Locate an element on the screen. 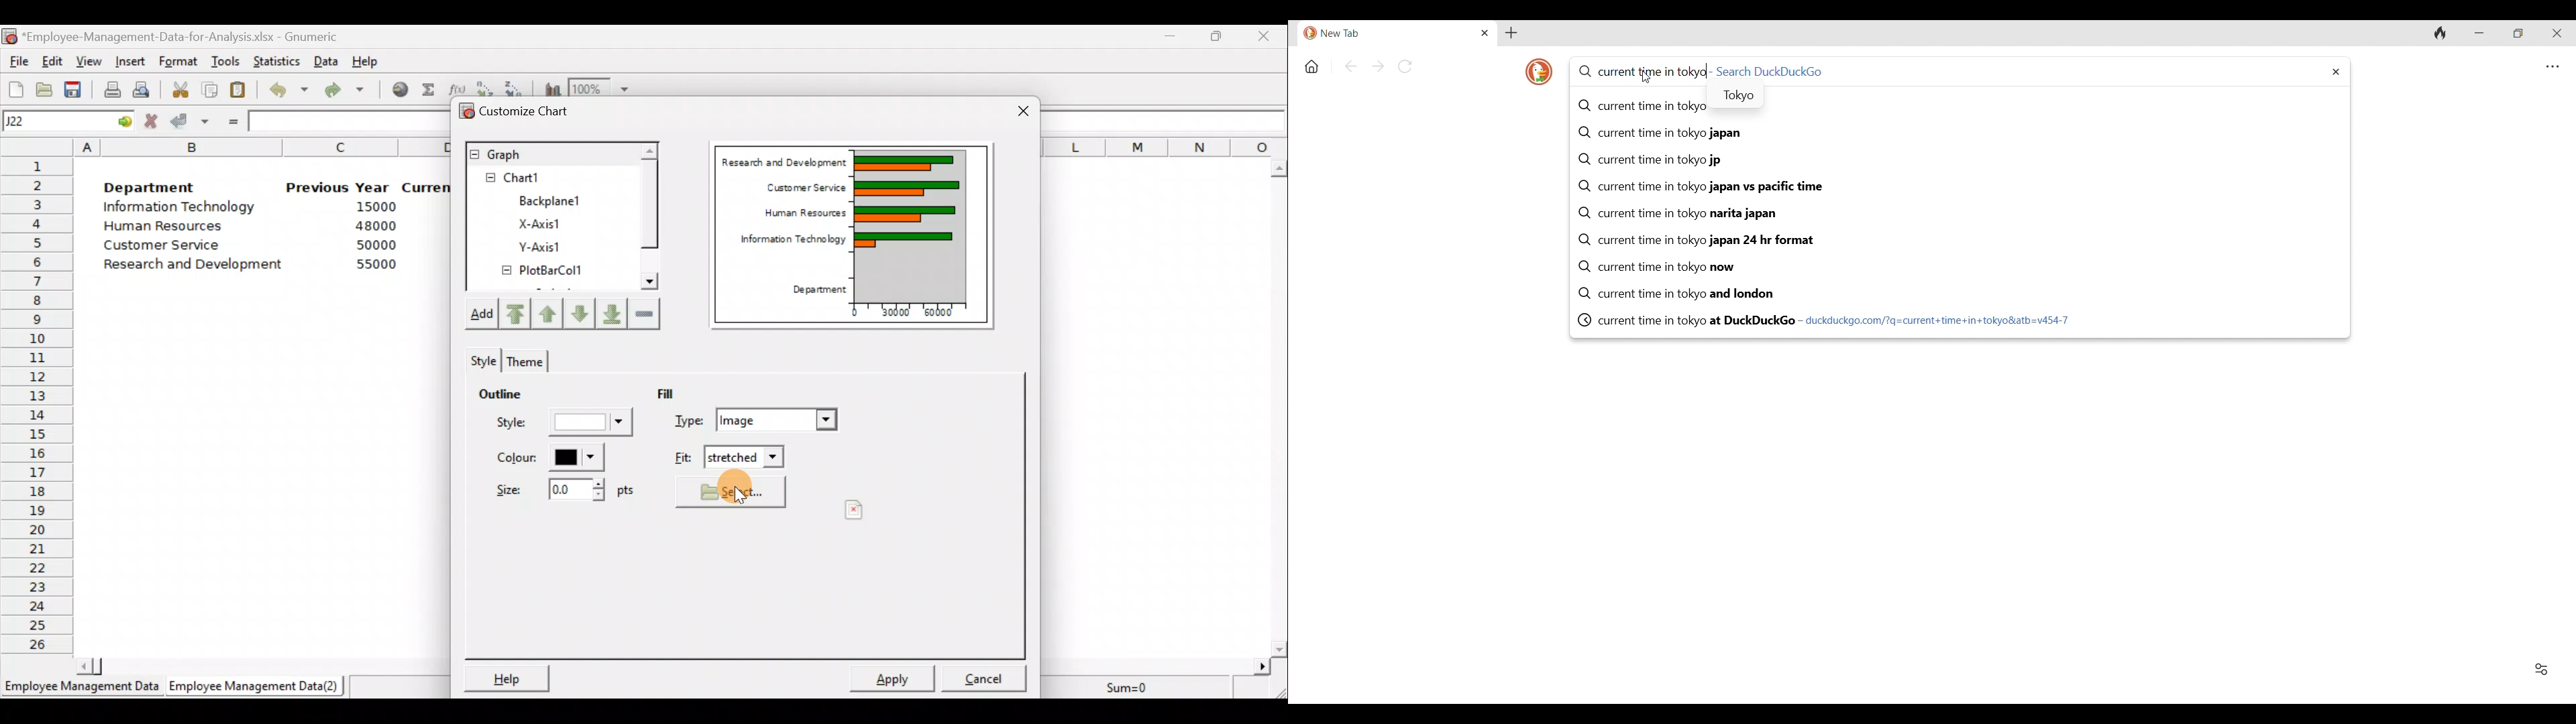  Department is located at coordinates (800, 293).